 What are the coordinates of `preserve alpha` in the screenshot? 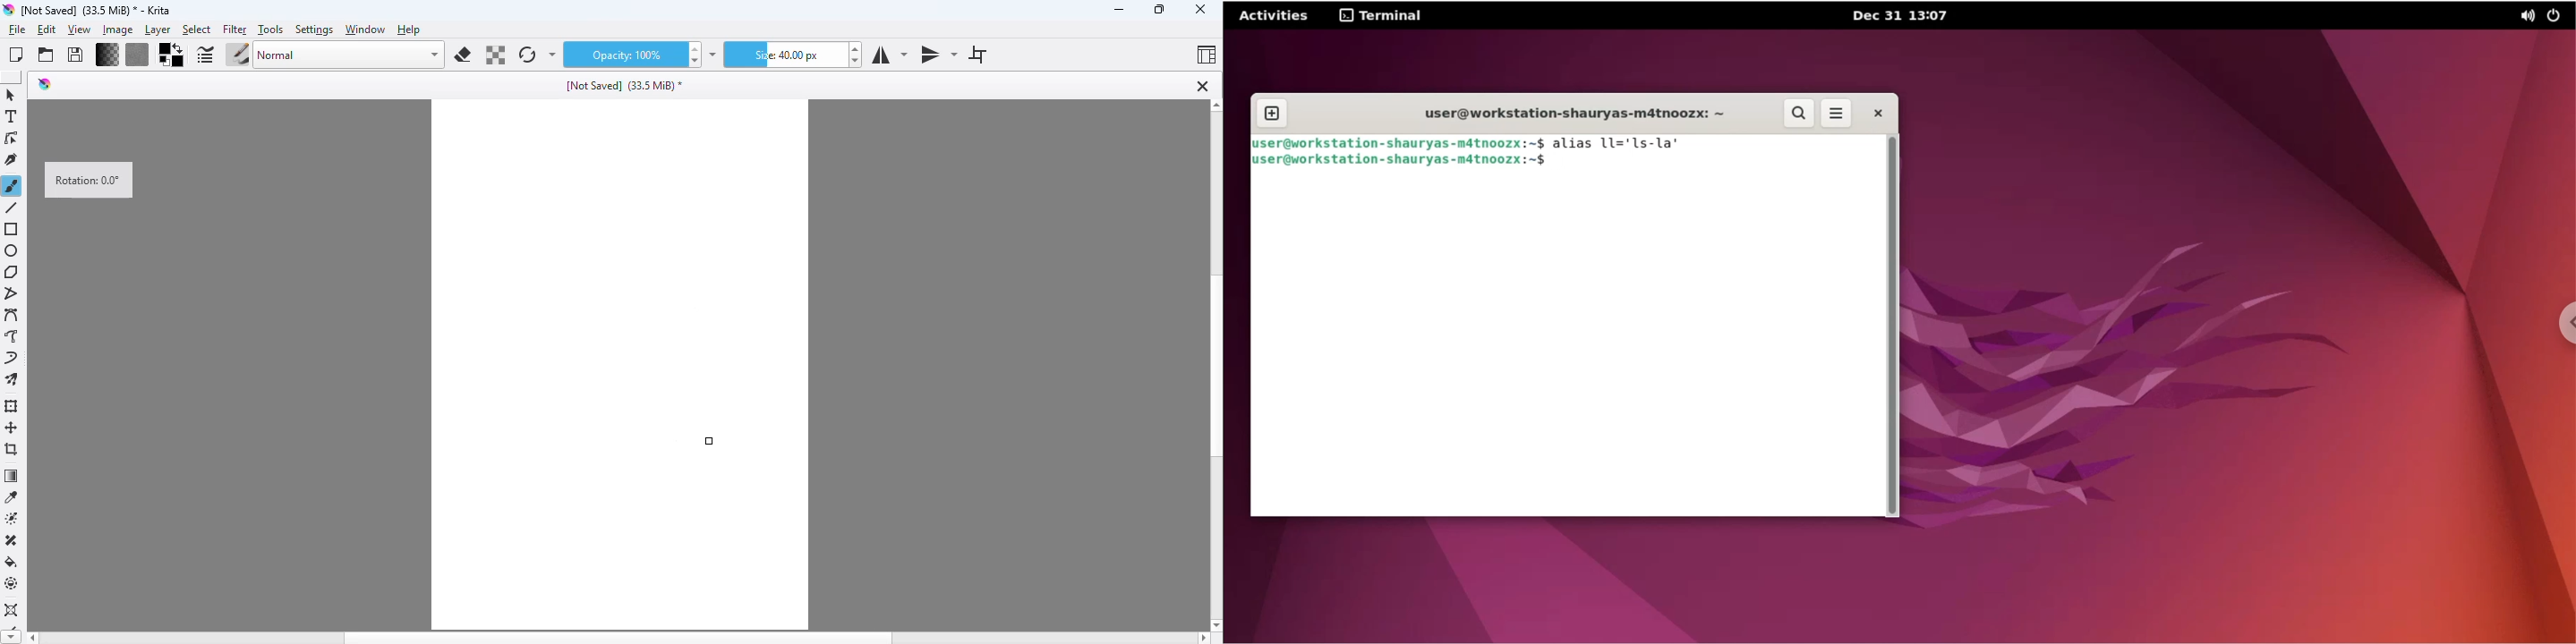 It's located at (494, 55).